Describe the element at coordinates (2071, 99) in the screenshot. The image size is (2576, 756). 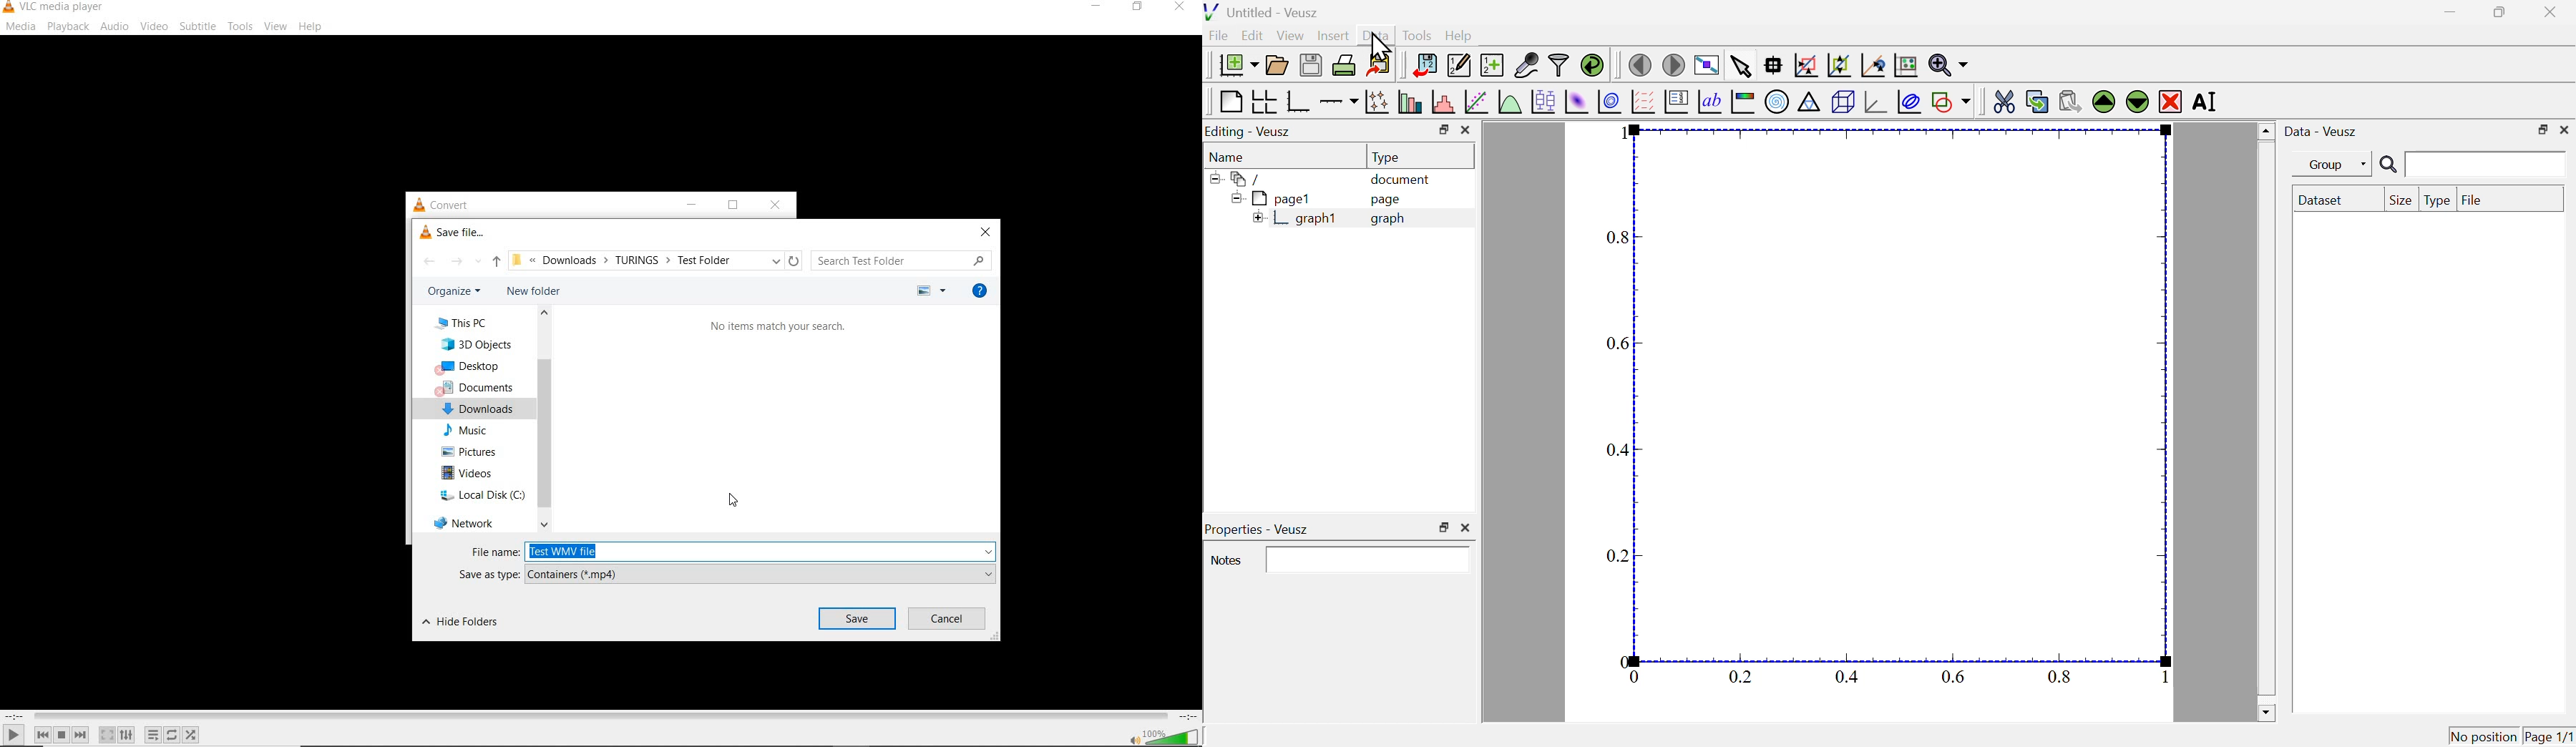
I see `paste widget from the clipboard` at that location.